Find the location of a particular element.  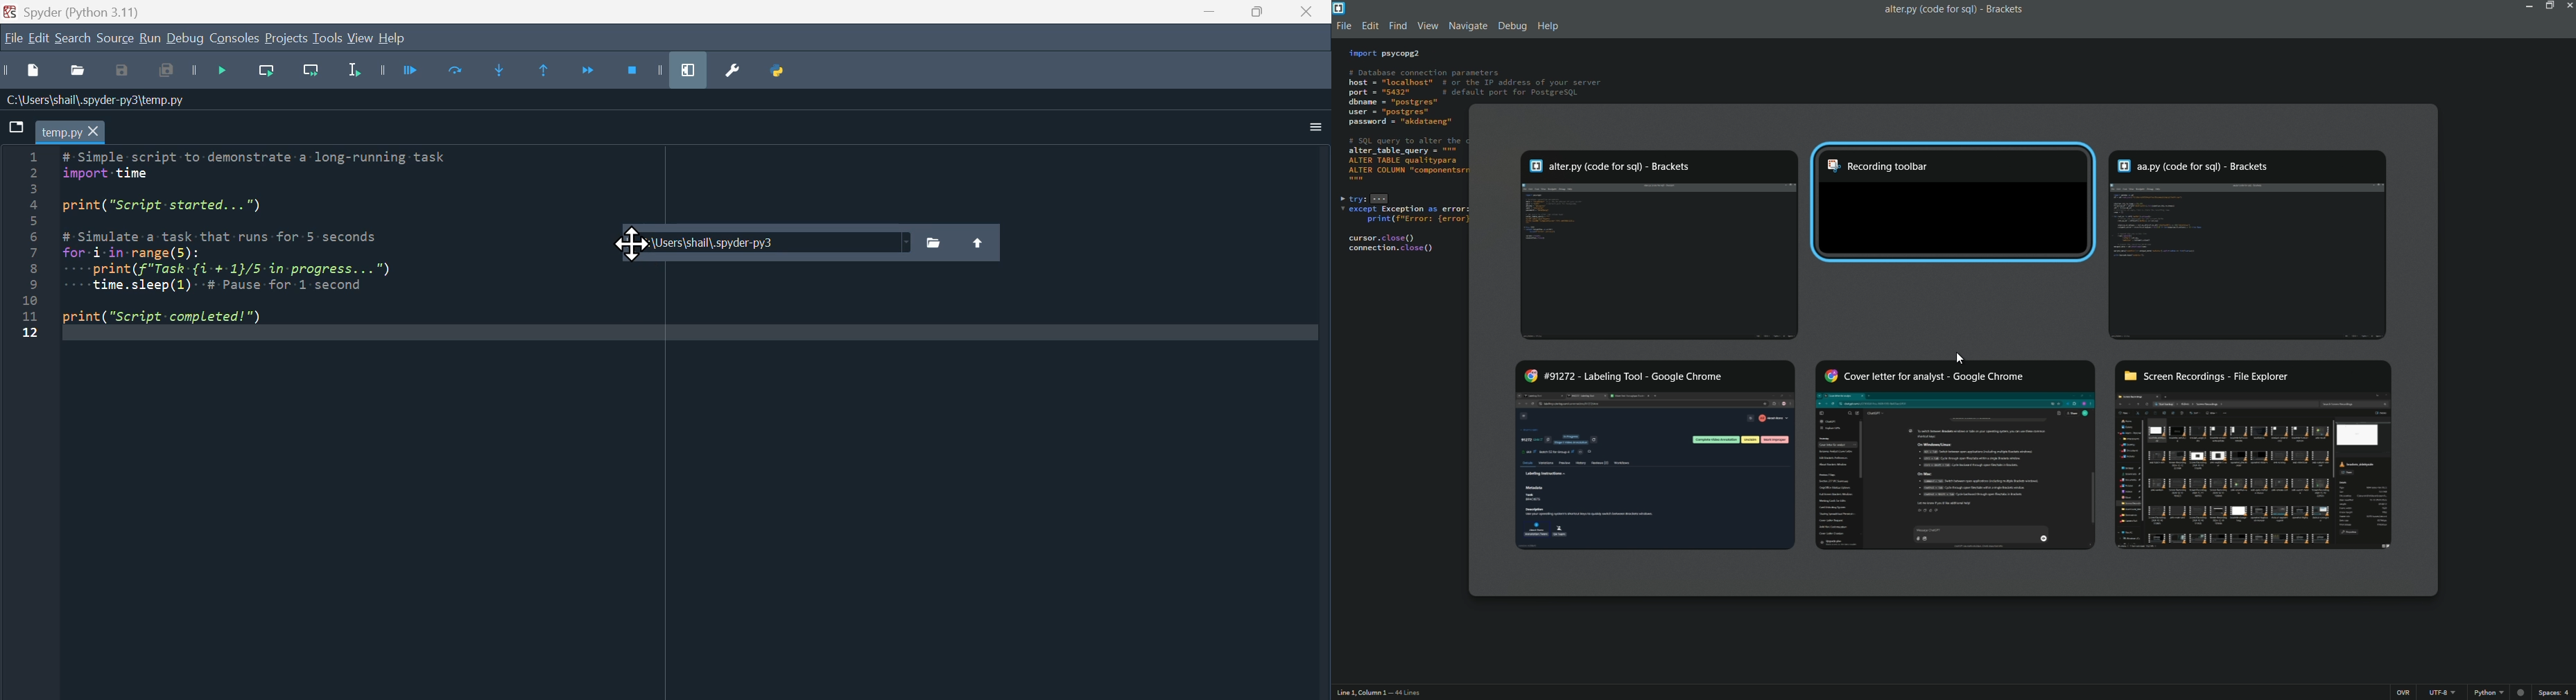

Files is located at coordinates (933, 243).